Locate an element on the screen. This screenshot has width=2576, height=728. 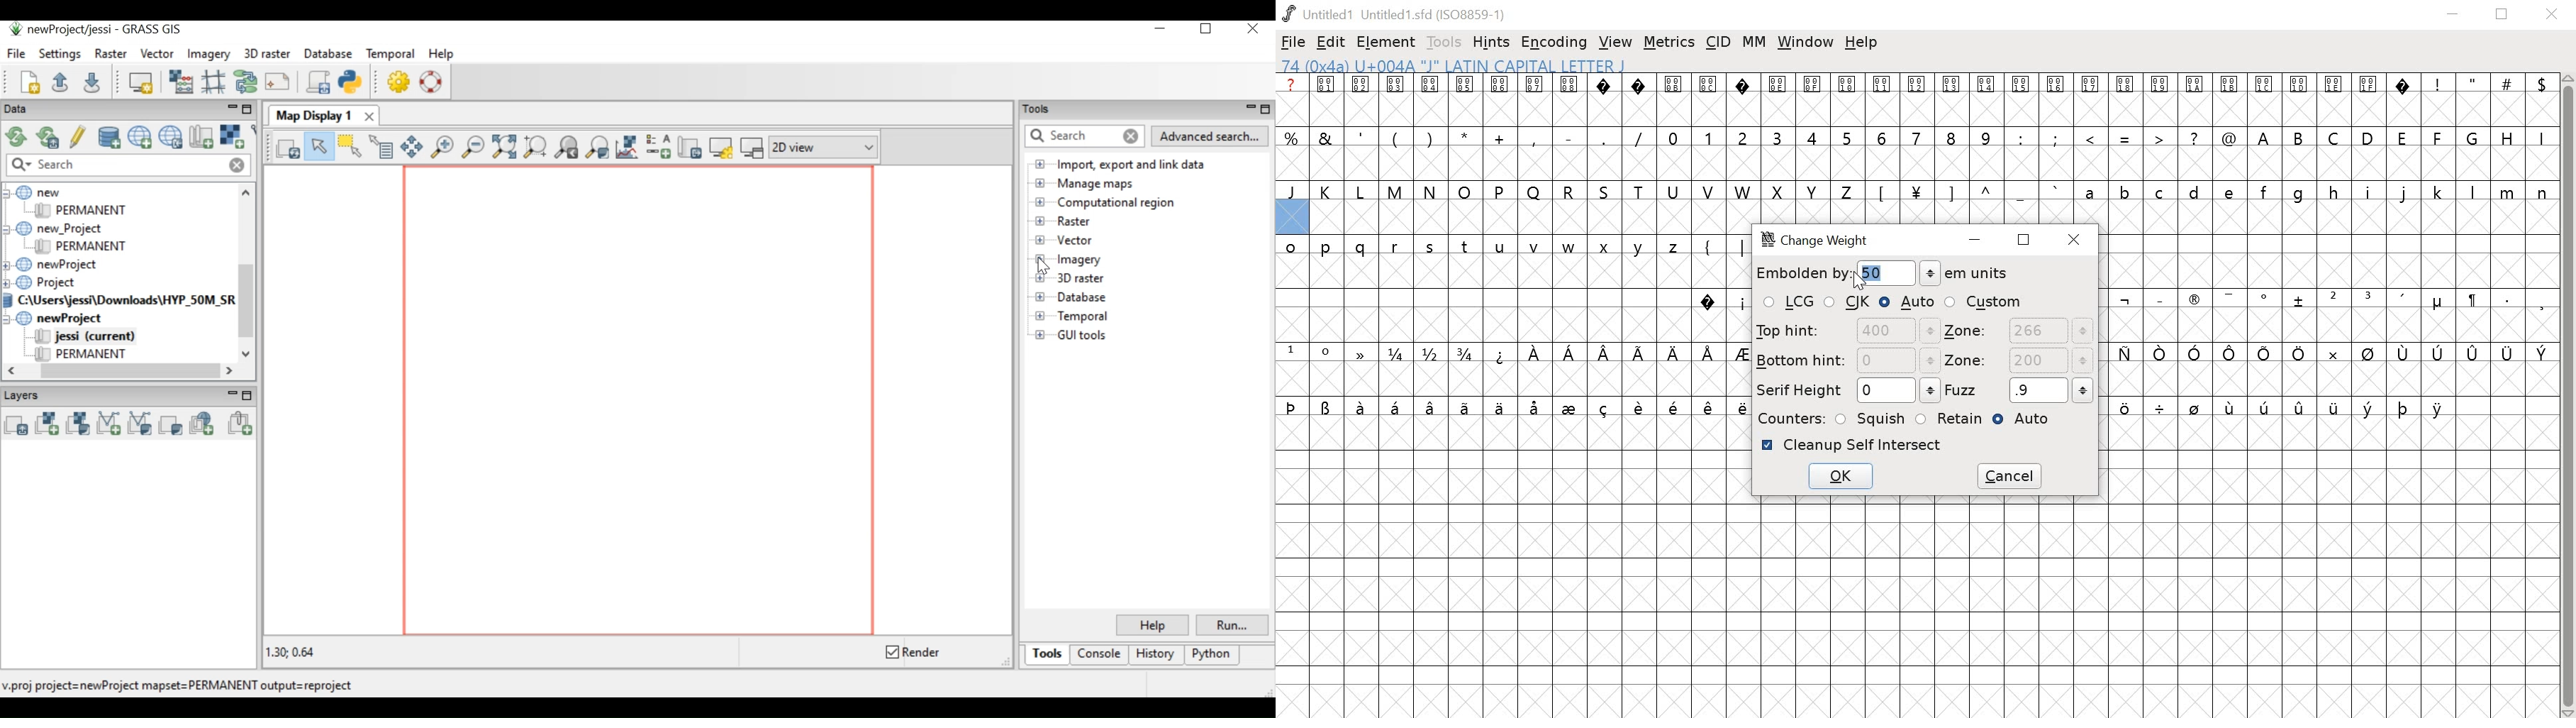
CID is located at coordinates (1719, 41).